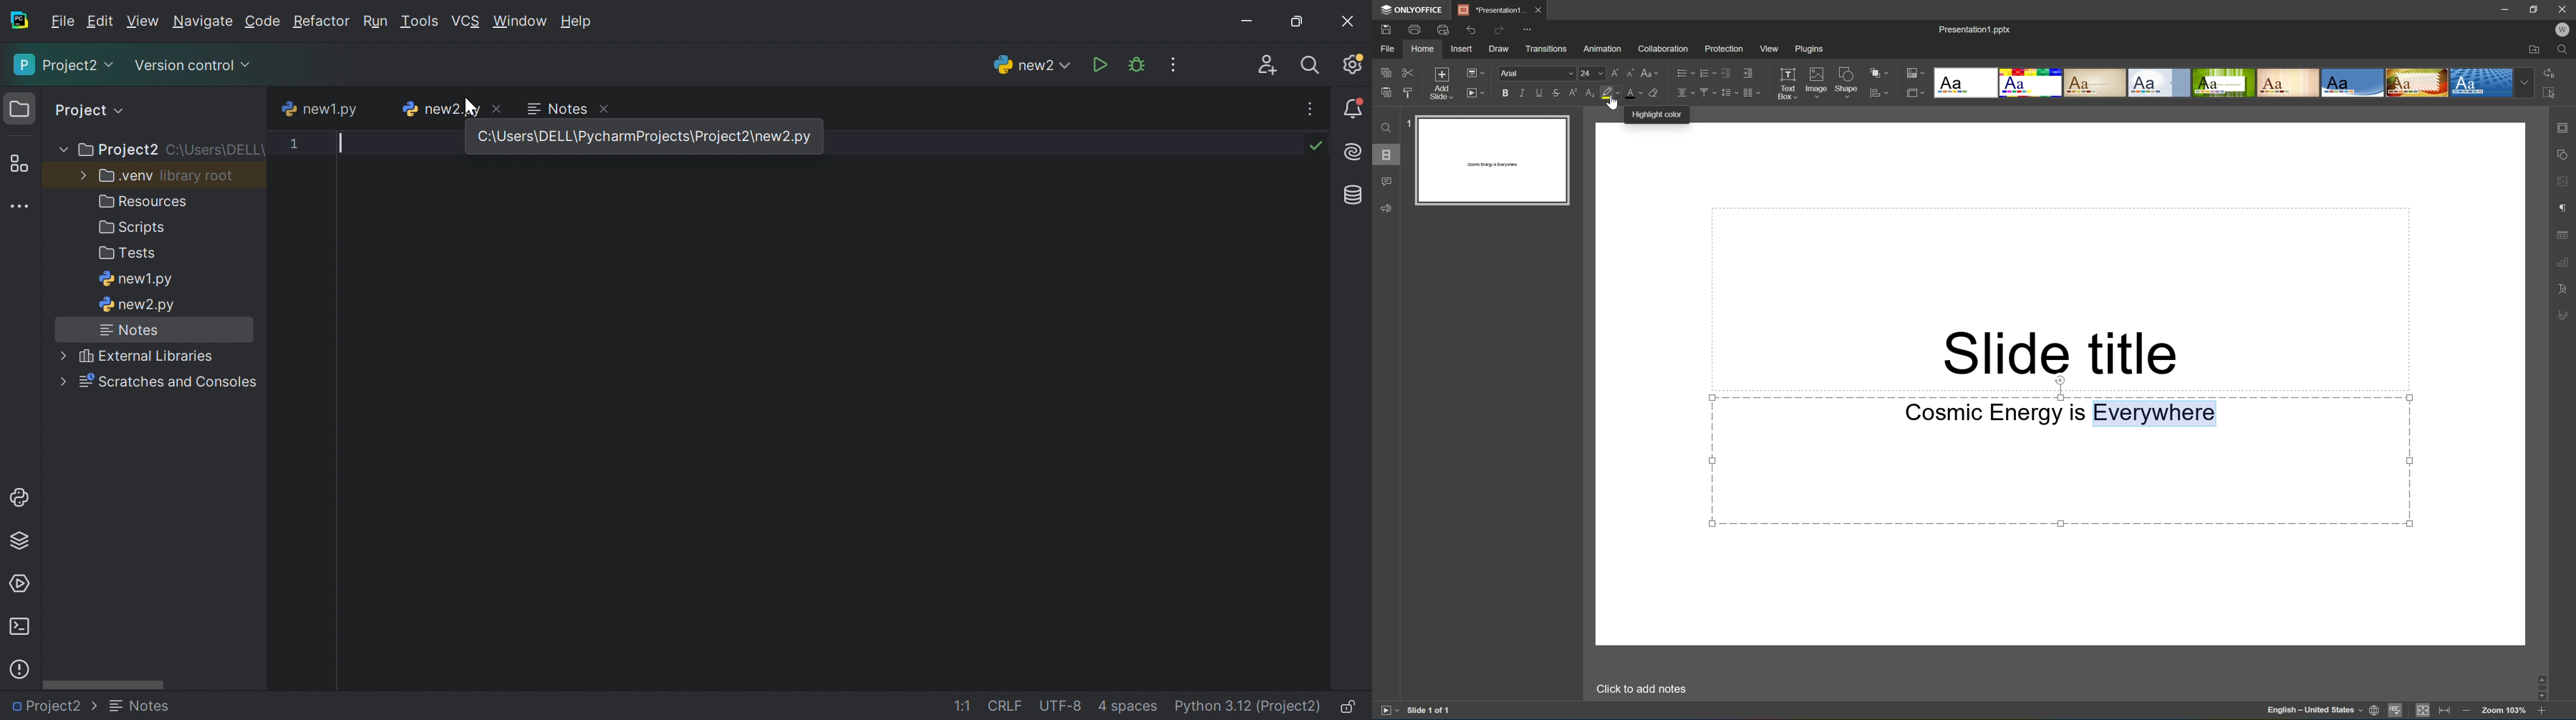 This screenshot has height=728, width=2576. I want to click on Insert, so click(1462, 49).